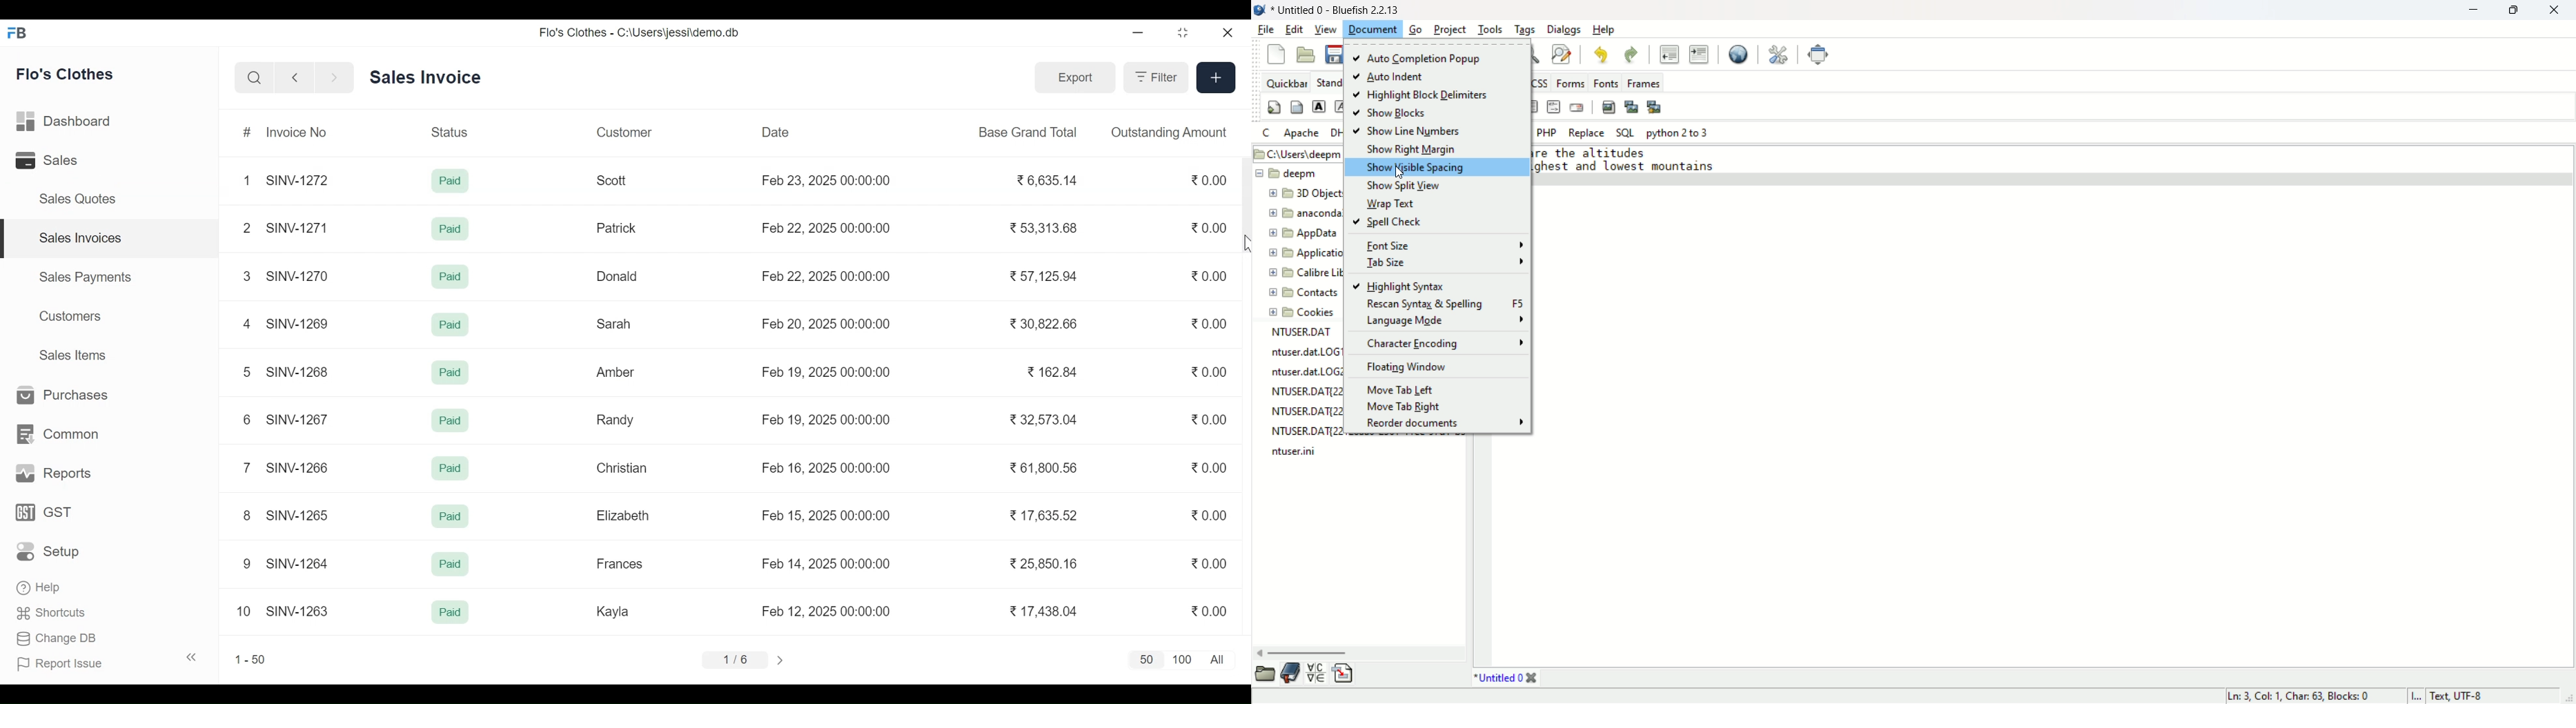 The height and width of the screenshot is (728, 2576). What do you see at coordinates (620, 563) in the screenshot?
I see `Frances` at bounding box center [620, 563].